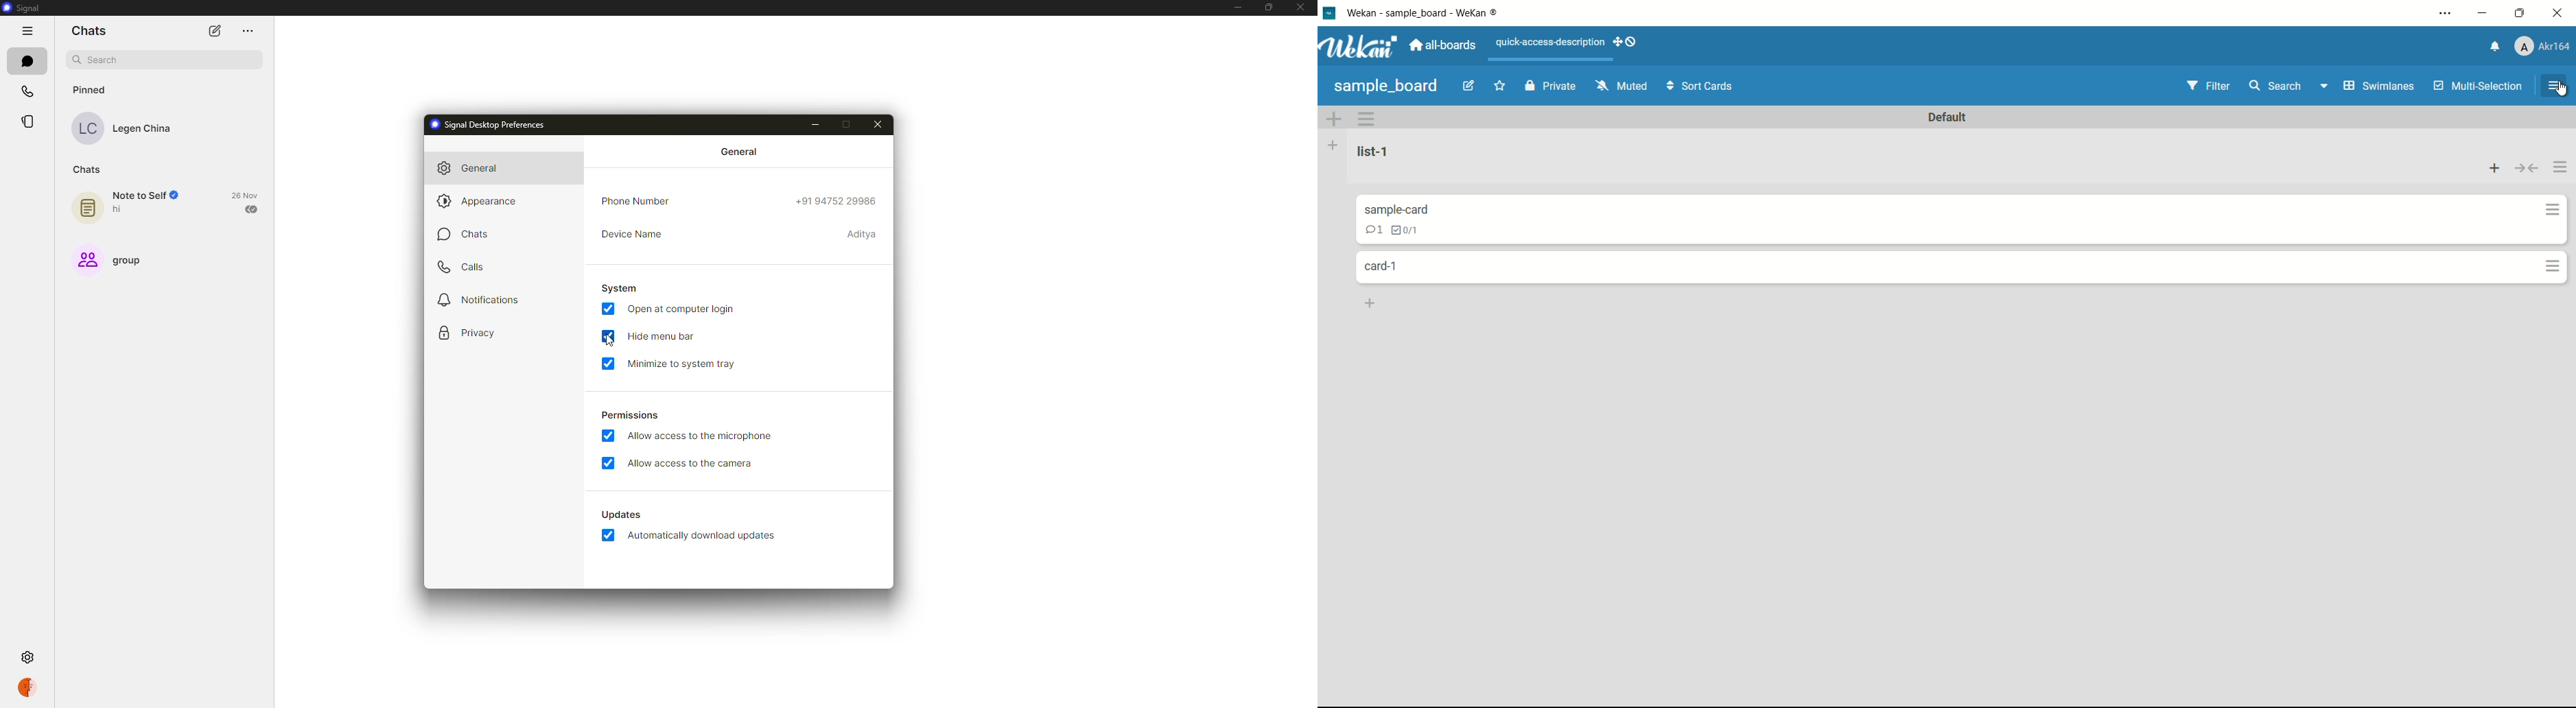  I want to click on chats, so click(87, 32).